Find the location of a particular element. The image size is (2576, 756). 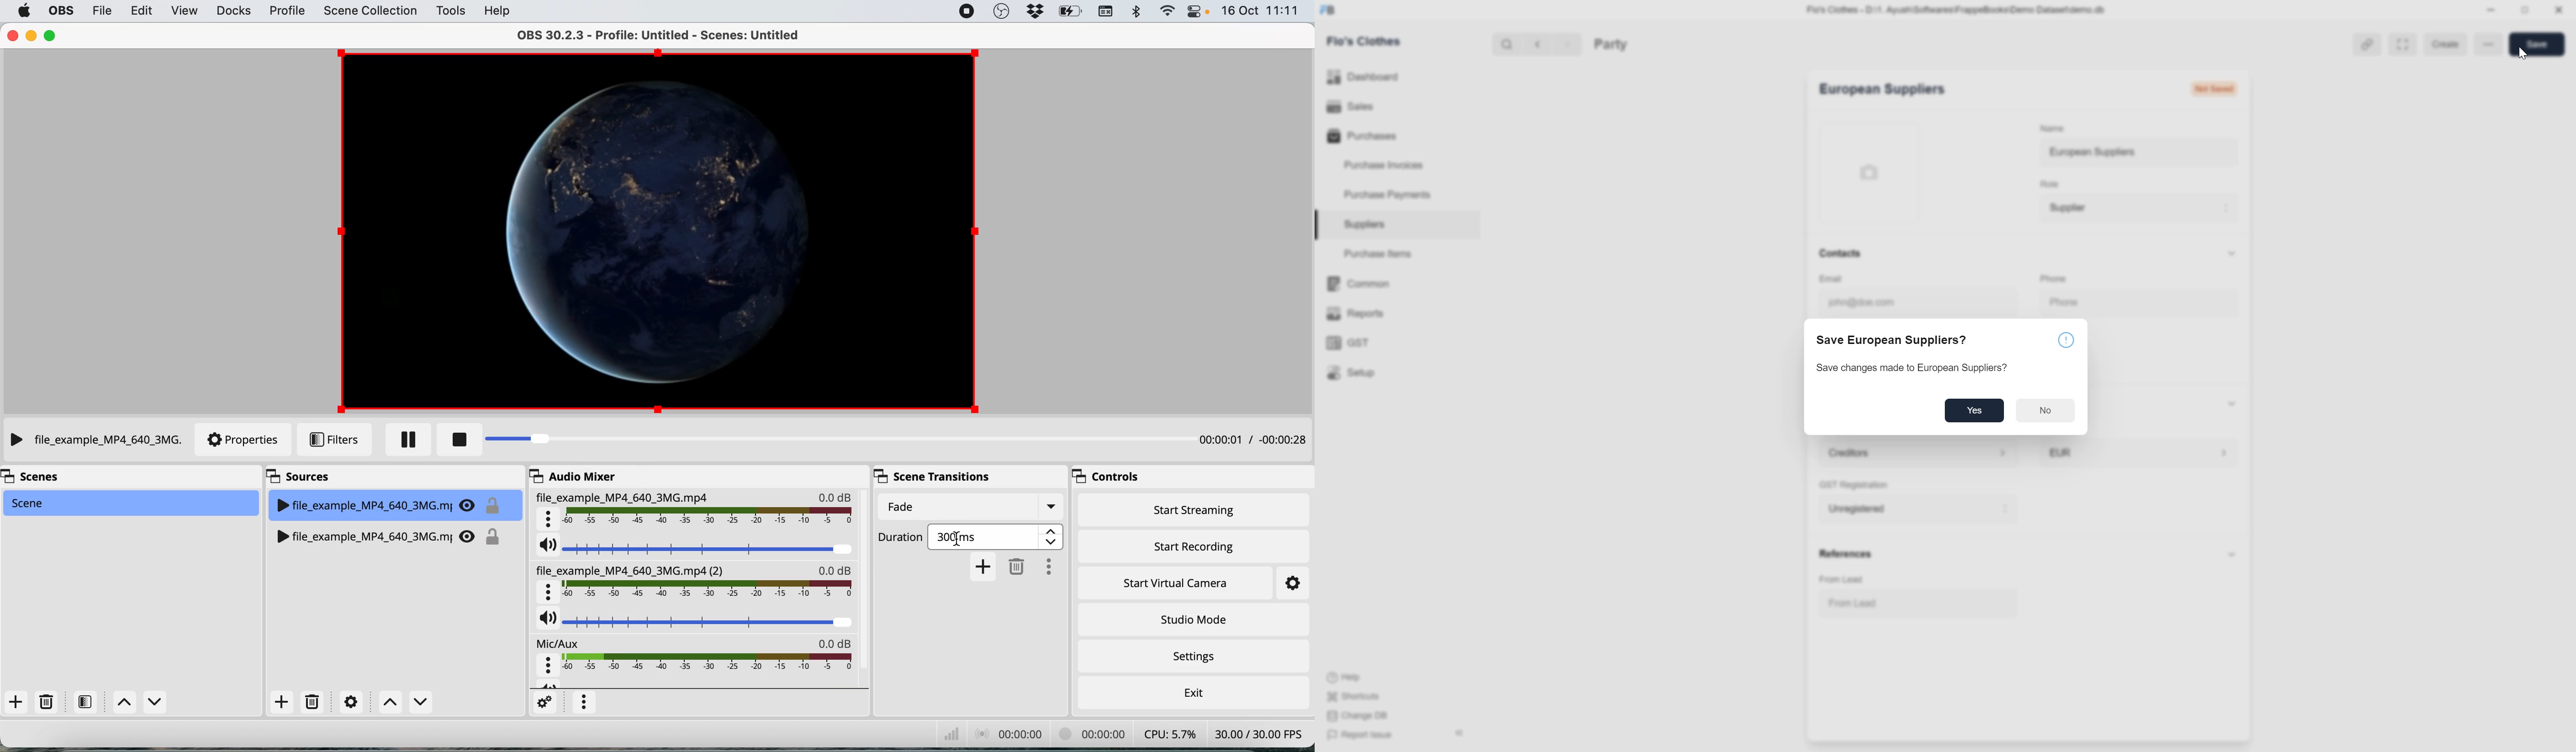

close is located at coordinates (2559, 12).